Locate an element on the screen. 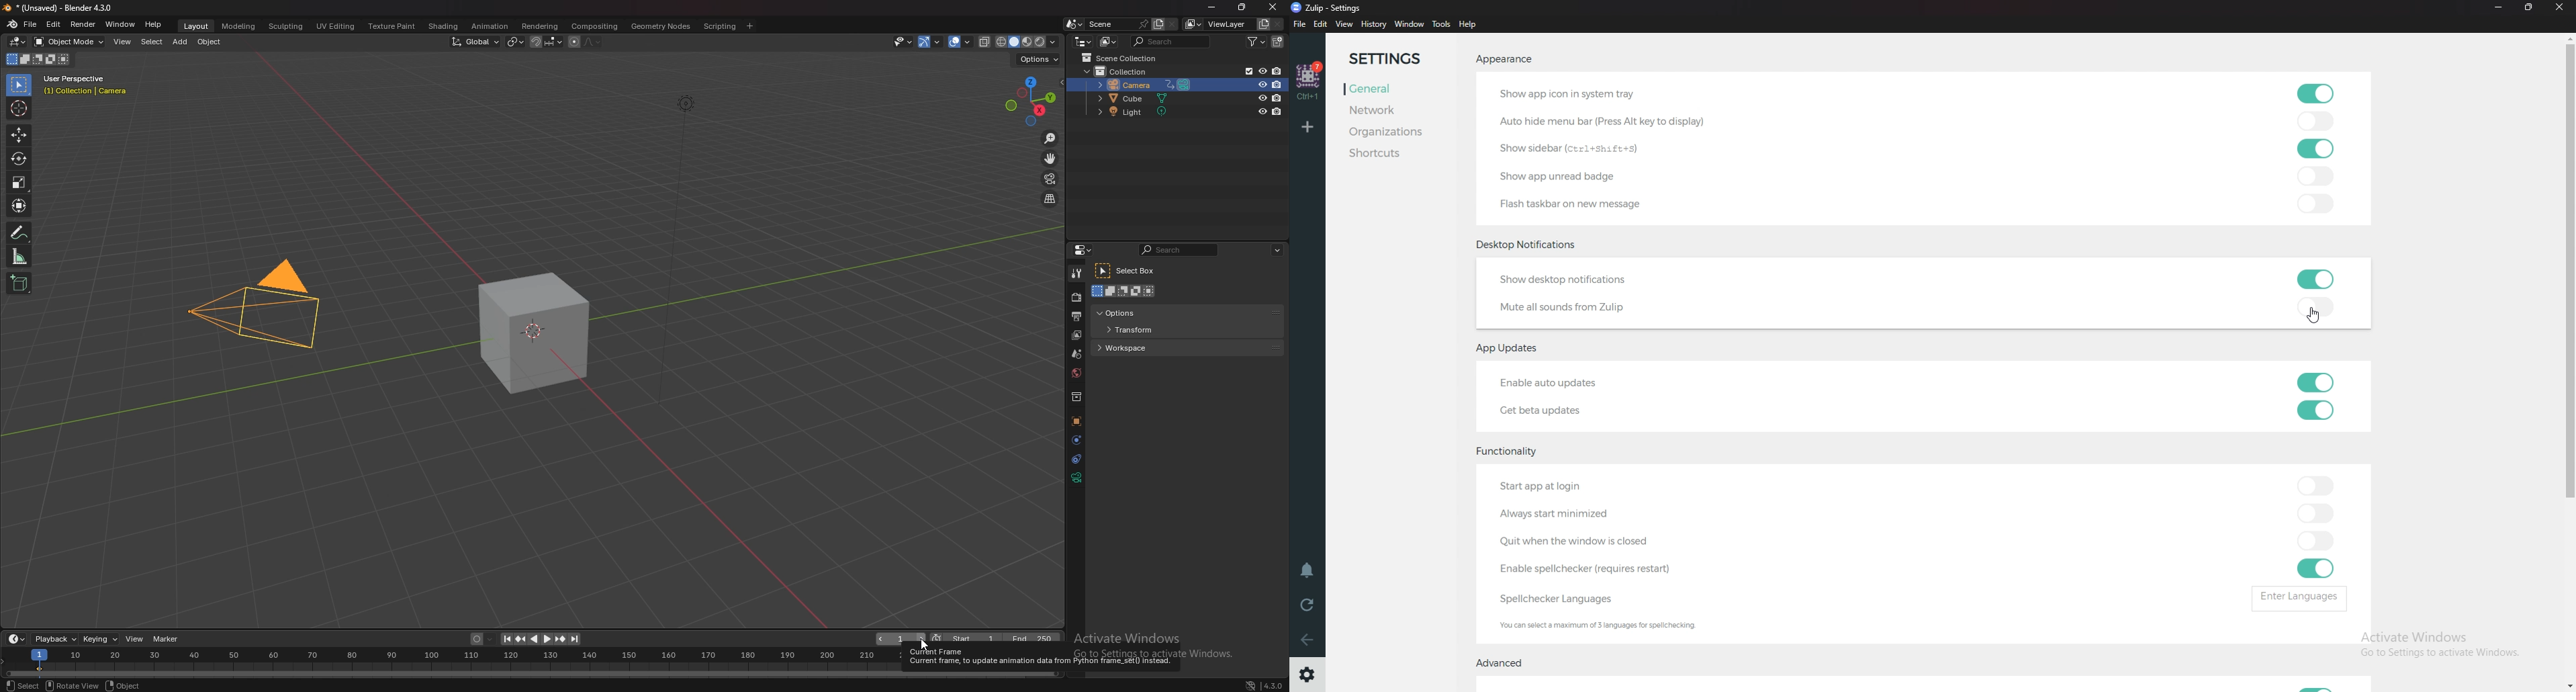  Close is located at coordinates (2560, 9).